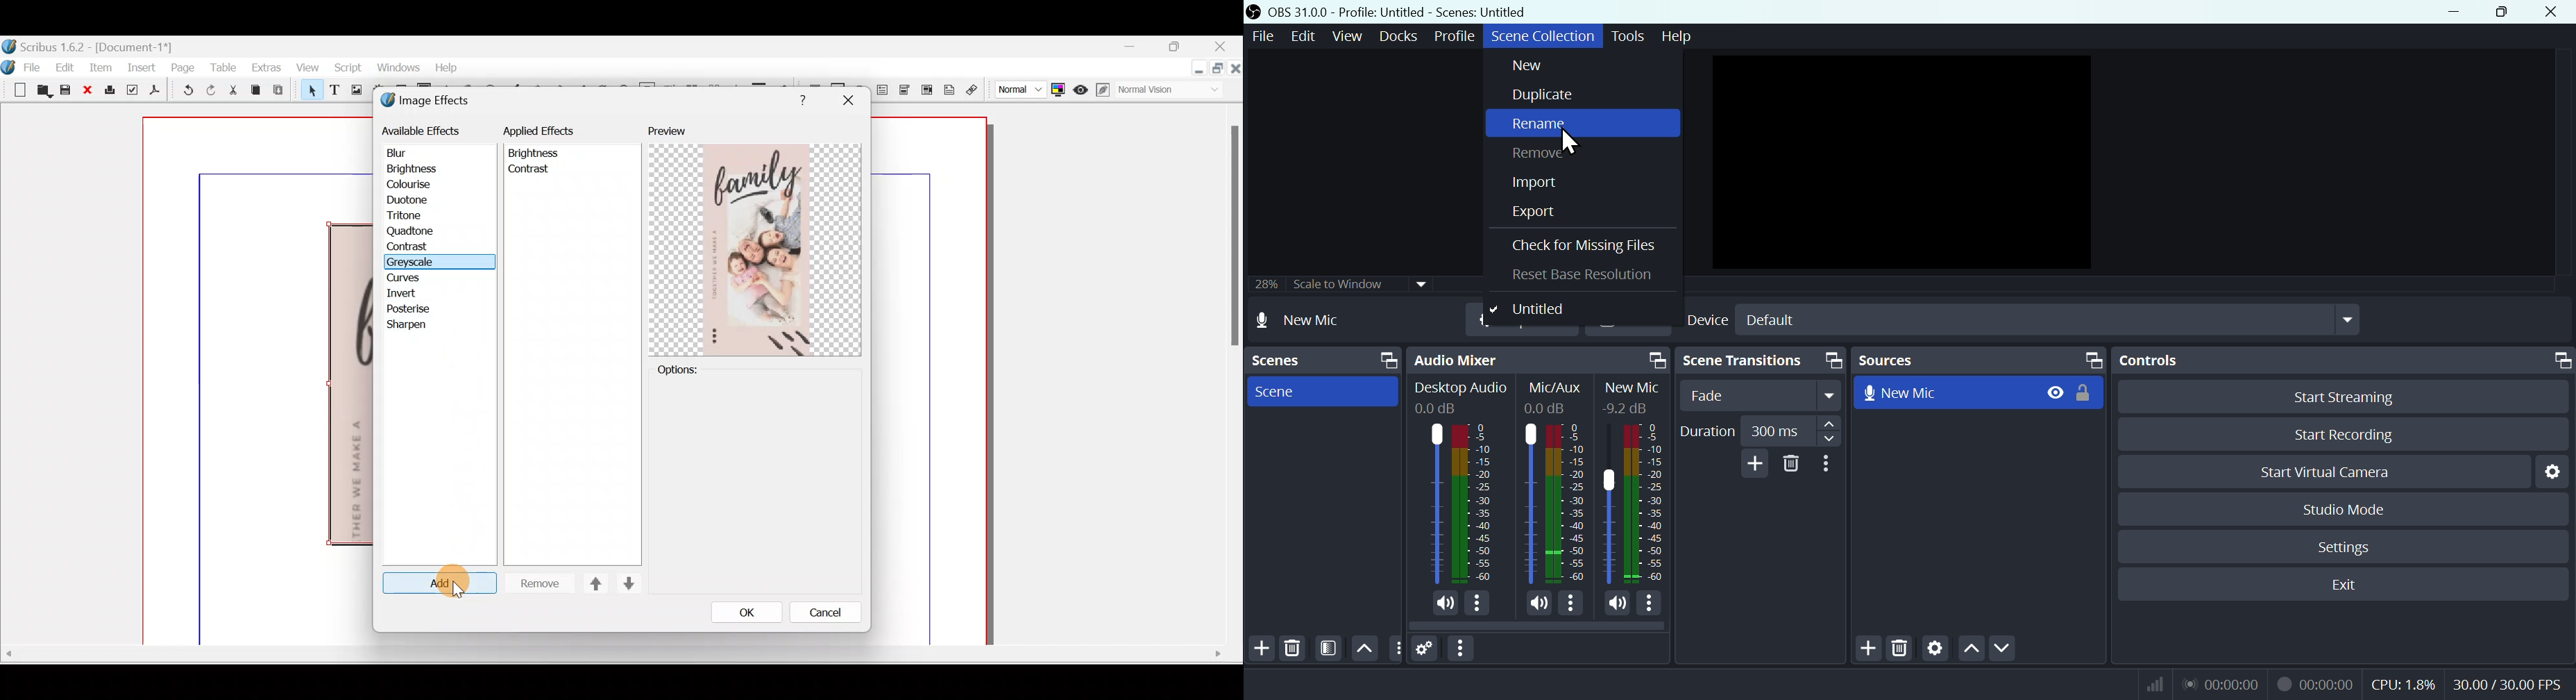  Describe the element at coordinates (1259, 647) in the screenshot. I see `Add` at that location.